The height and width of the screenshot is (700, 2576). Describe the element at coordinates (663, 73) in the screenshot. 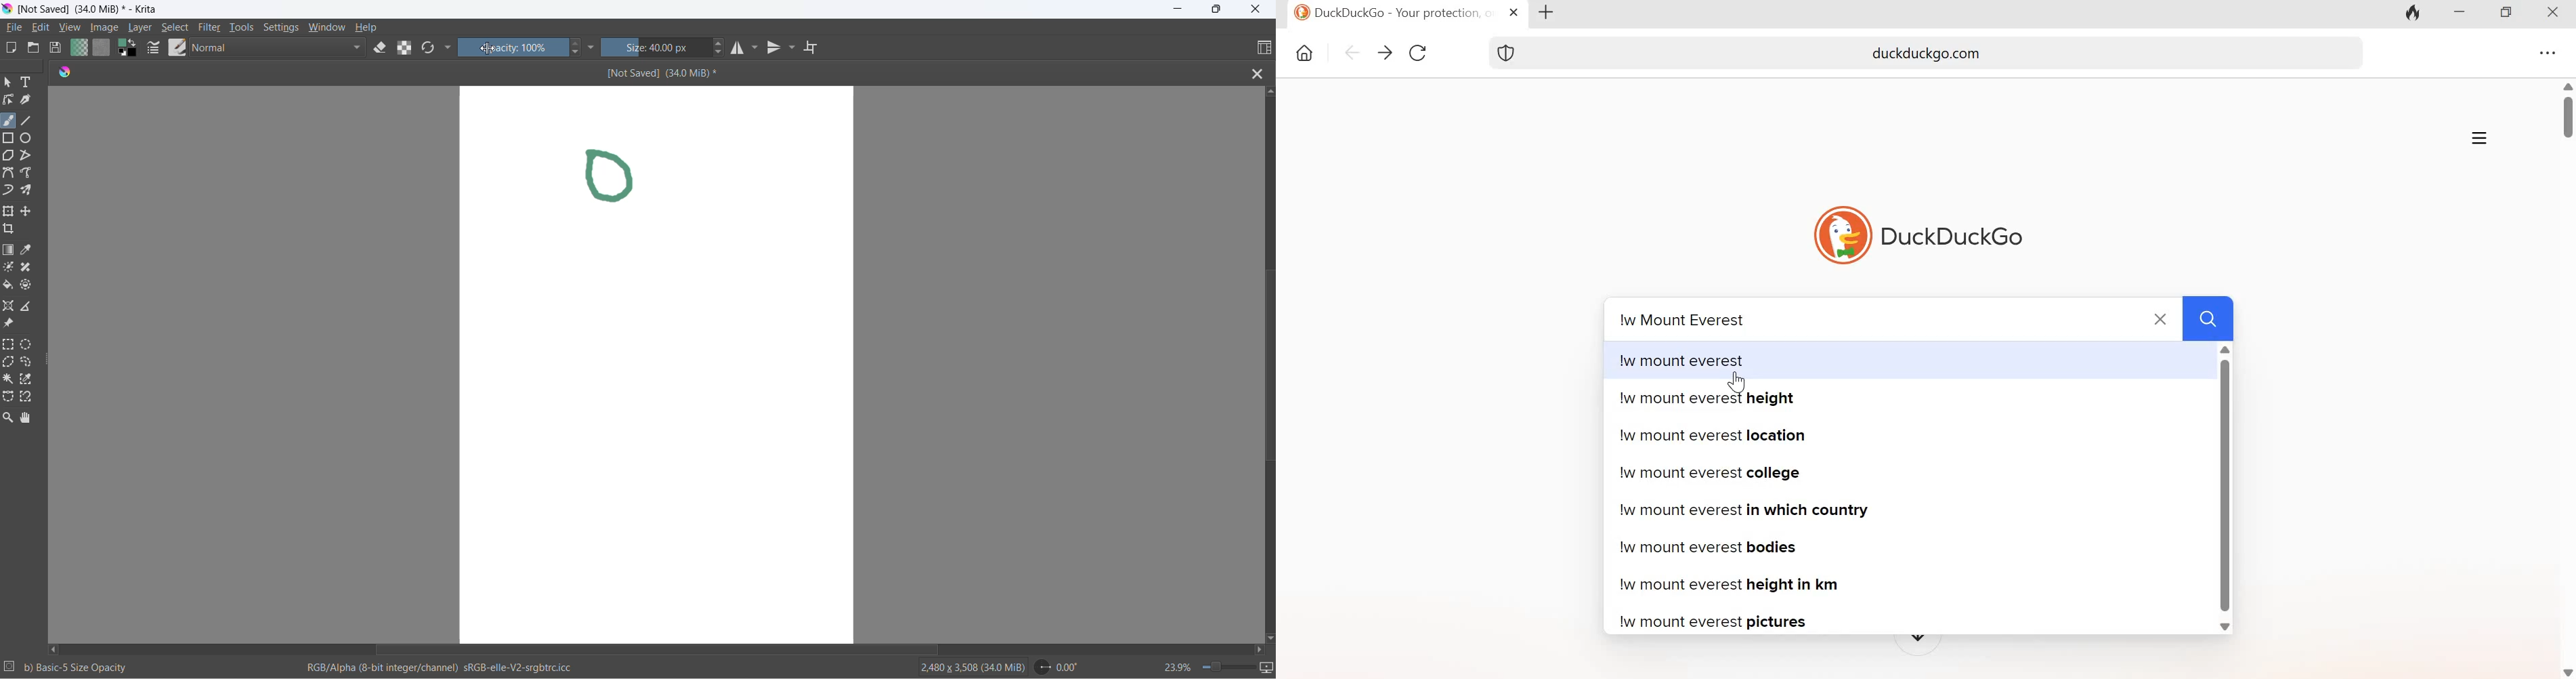

I see `[Not Saved] (340 MiB)*` at that location.